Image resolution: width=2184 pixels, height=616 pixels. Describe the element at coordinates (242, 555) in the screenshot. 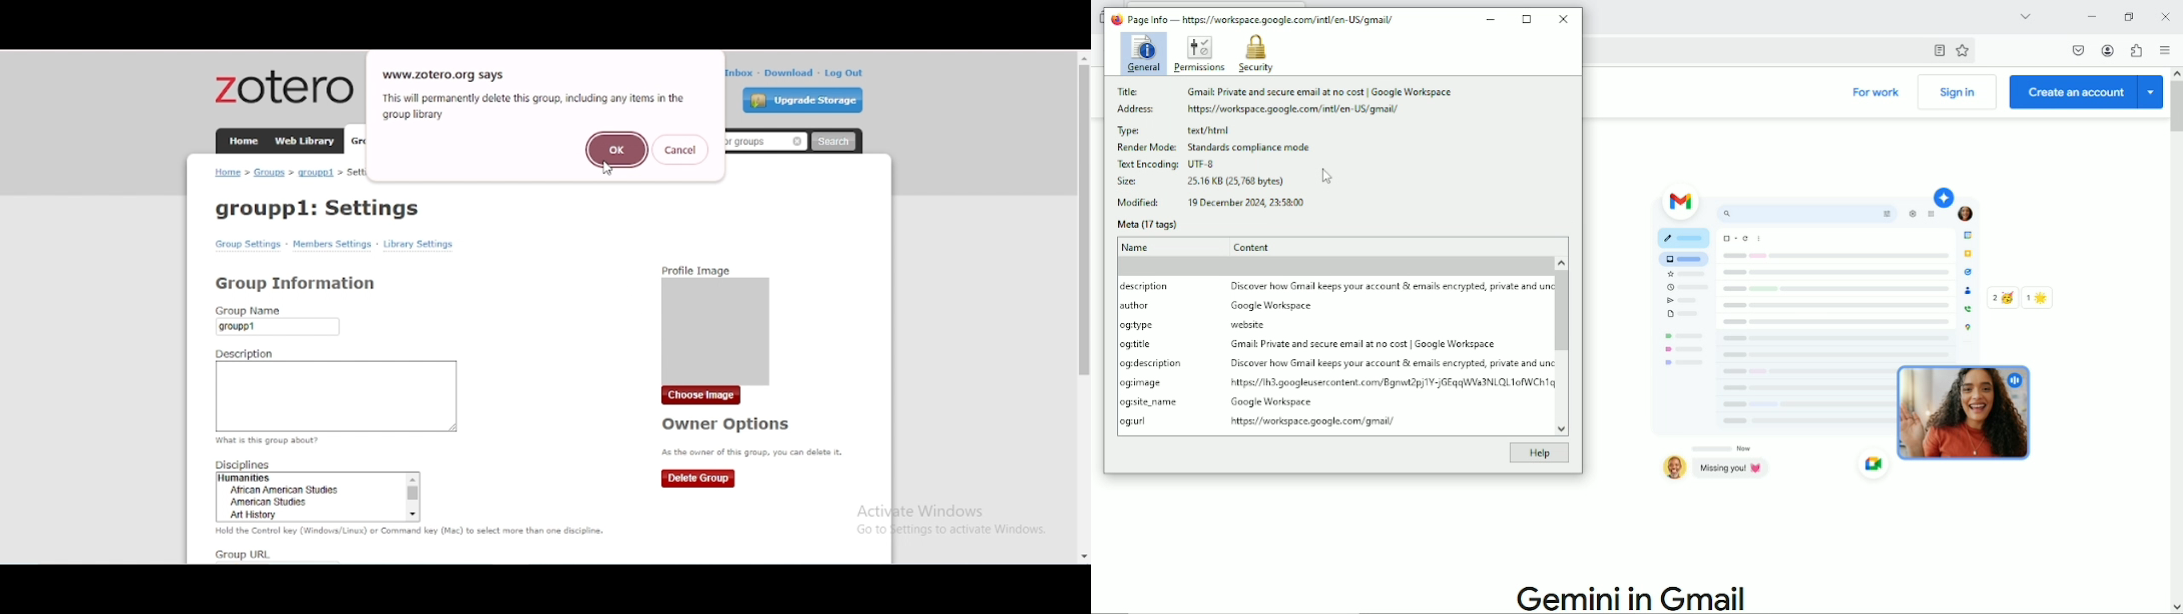

I see `group URL` at that location.